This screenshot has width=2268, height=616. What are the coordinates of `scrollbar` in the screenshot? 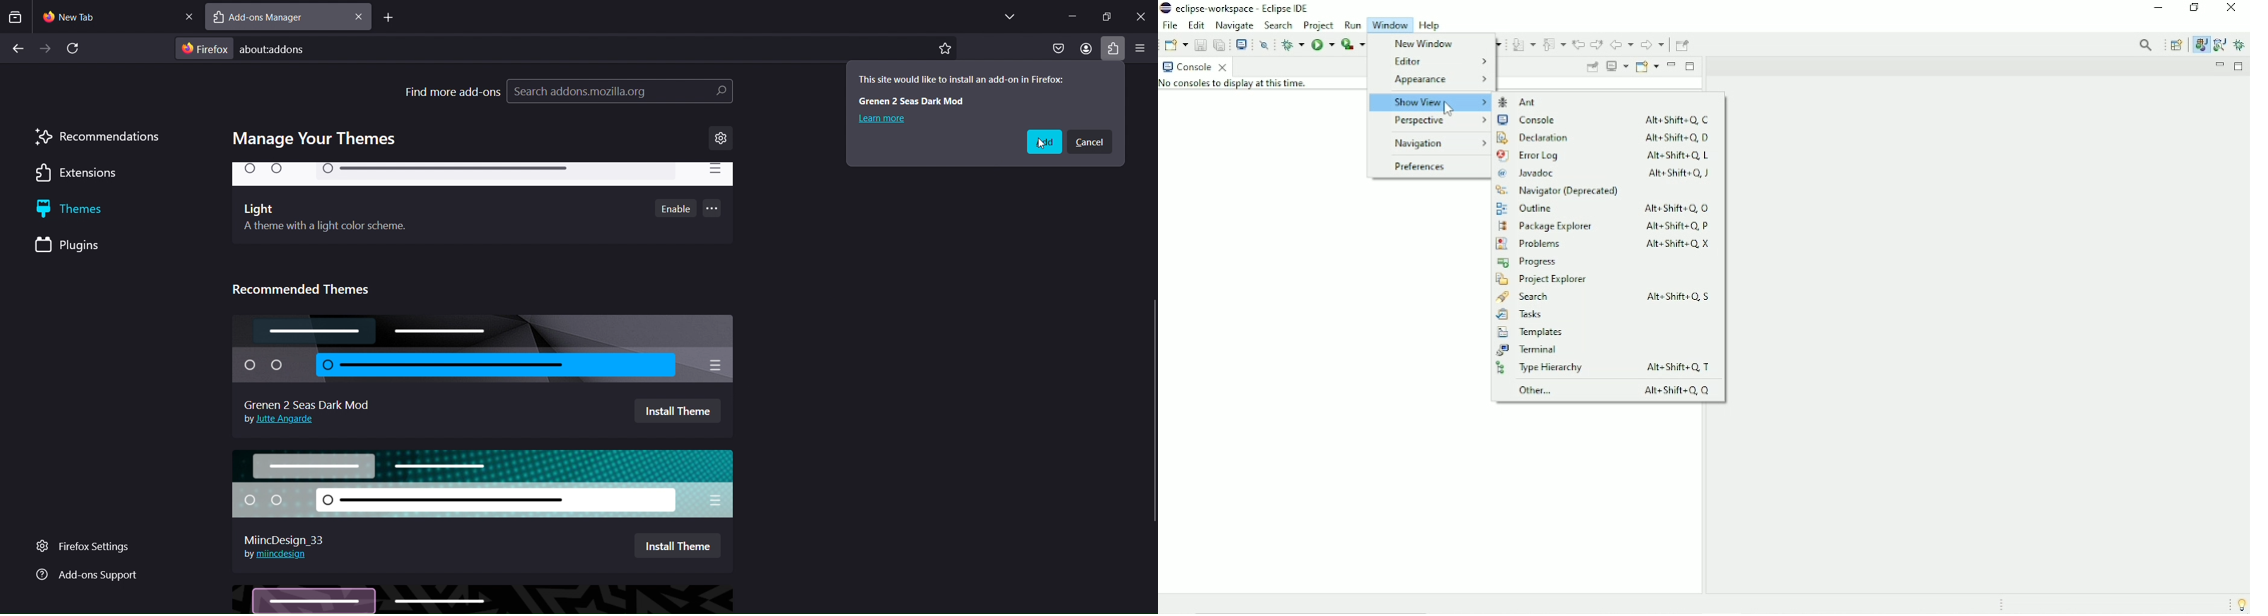 It's located at (1151, 206).